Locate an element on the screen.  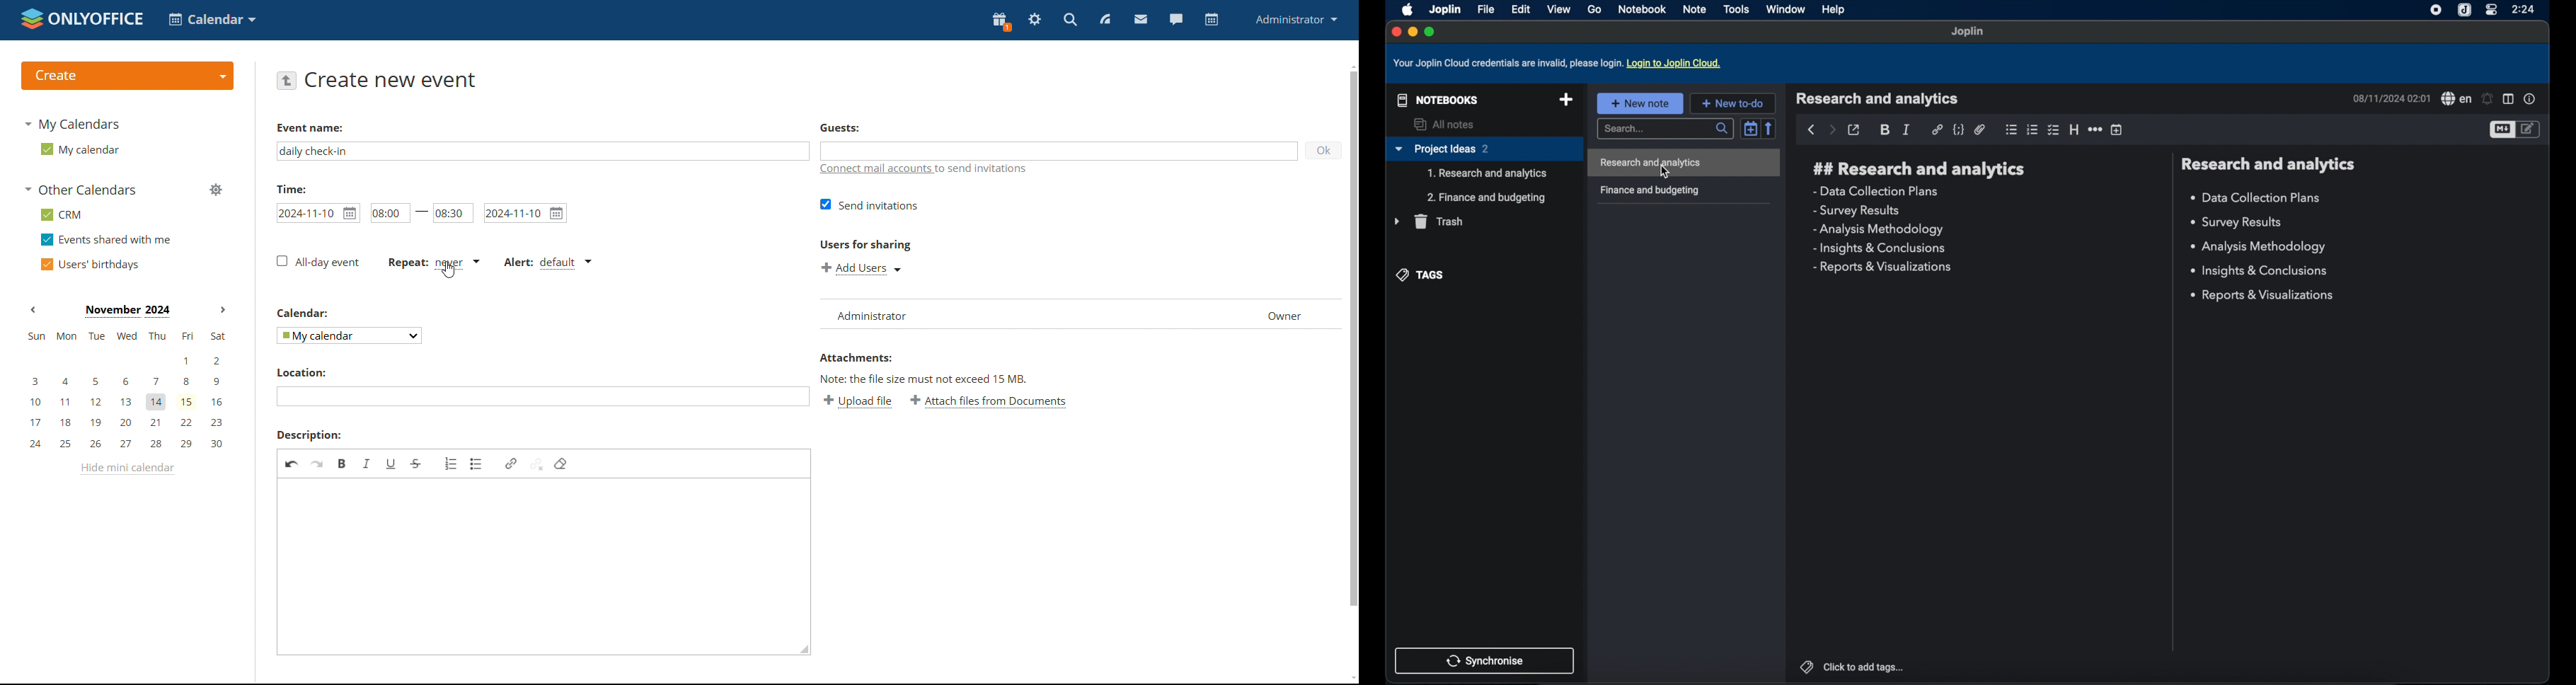
joplin icon is located at coordinates (2466, 10).